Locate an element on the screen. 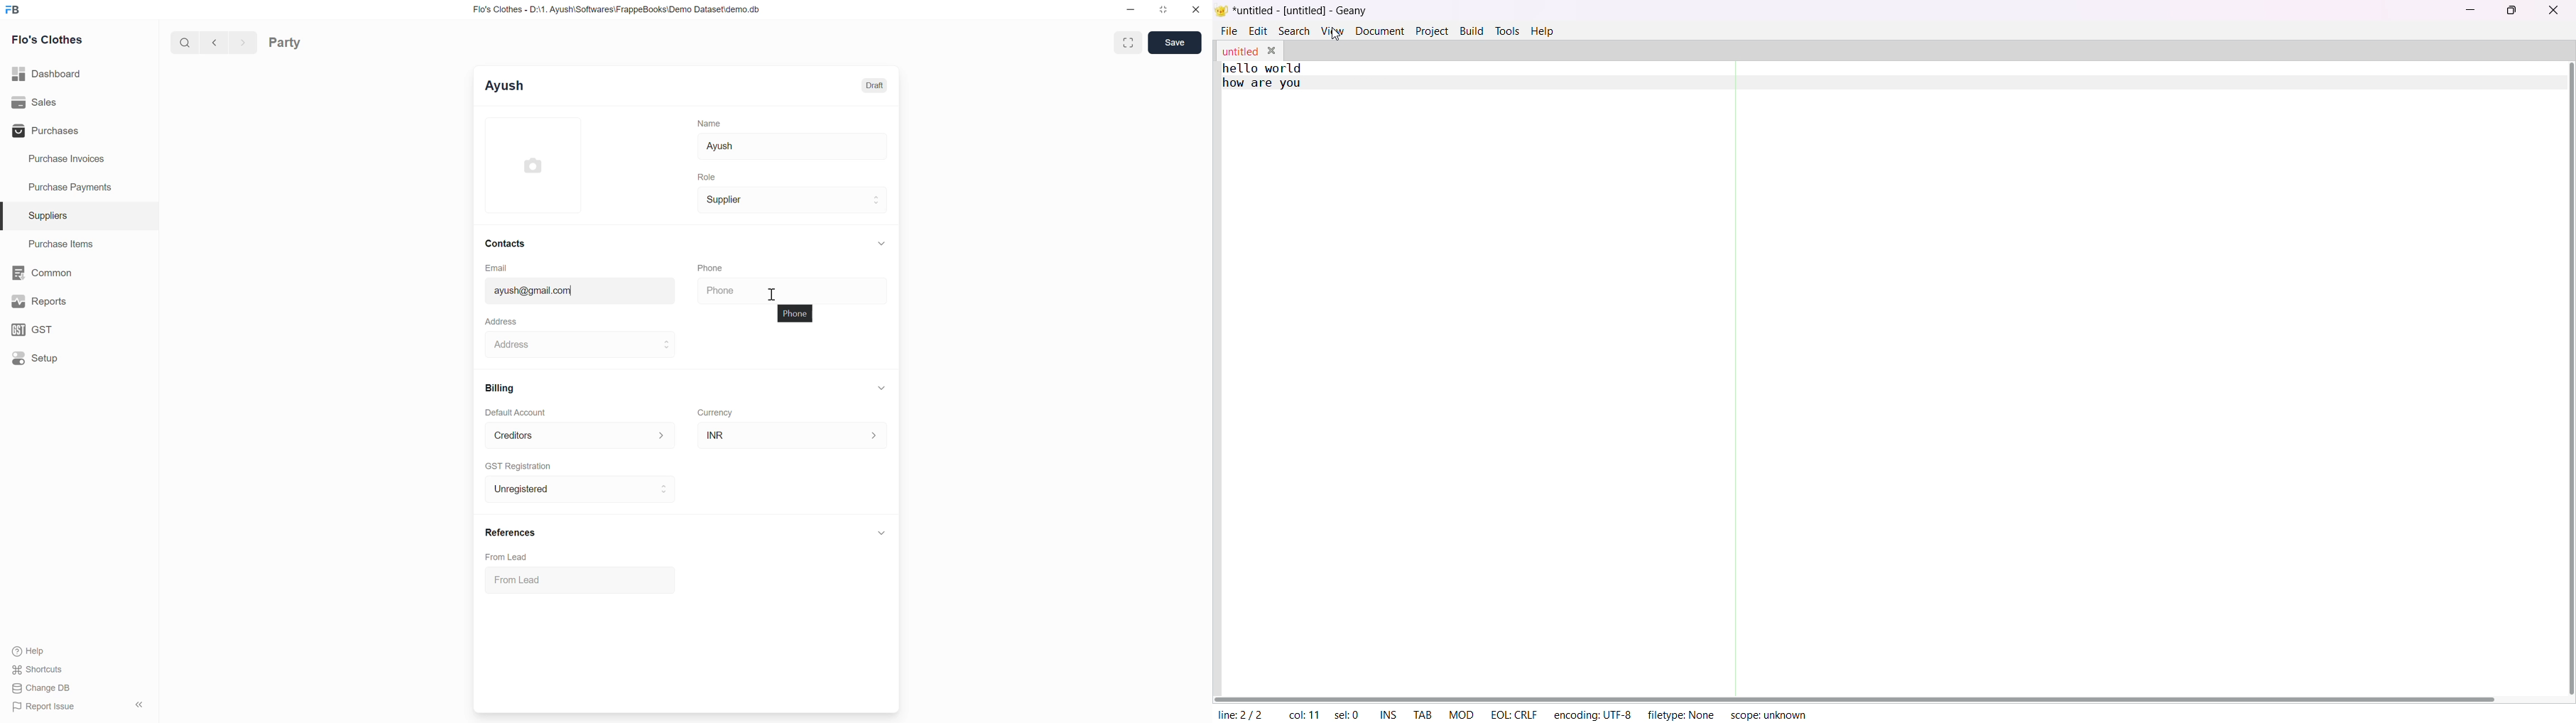 This screenshot has width=2576, height=728. GST Registration is located at coordinates (518, 466).